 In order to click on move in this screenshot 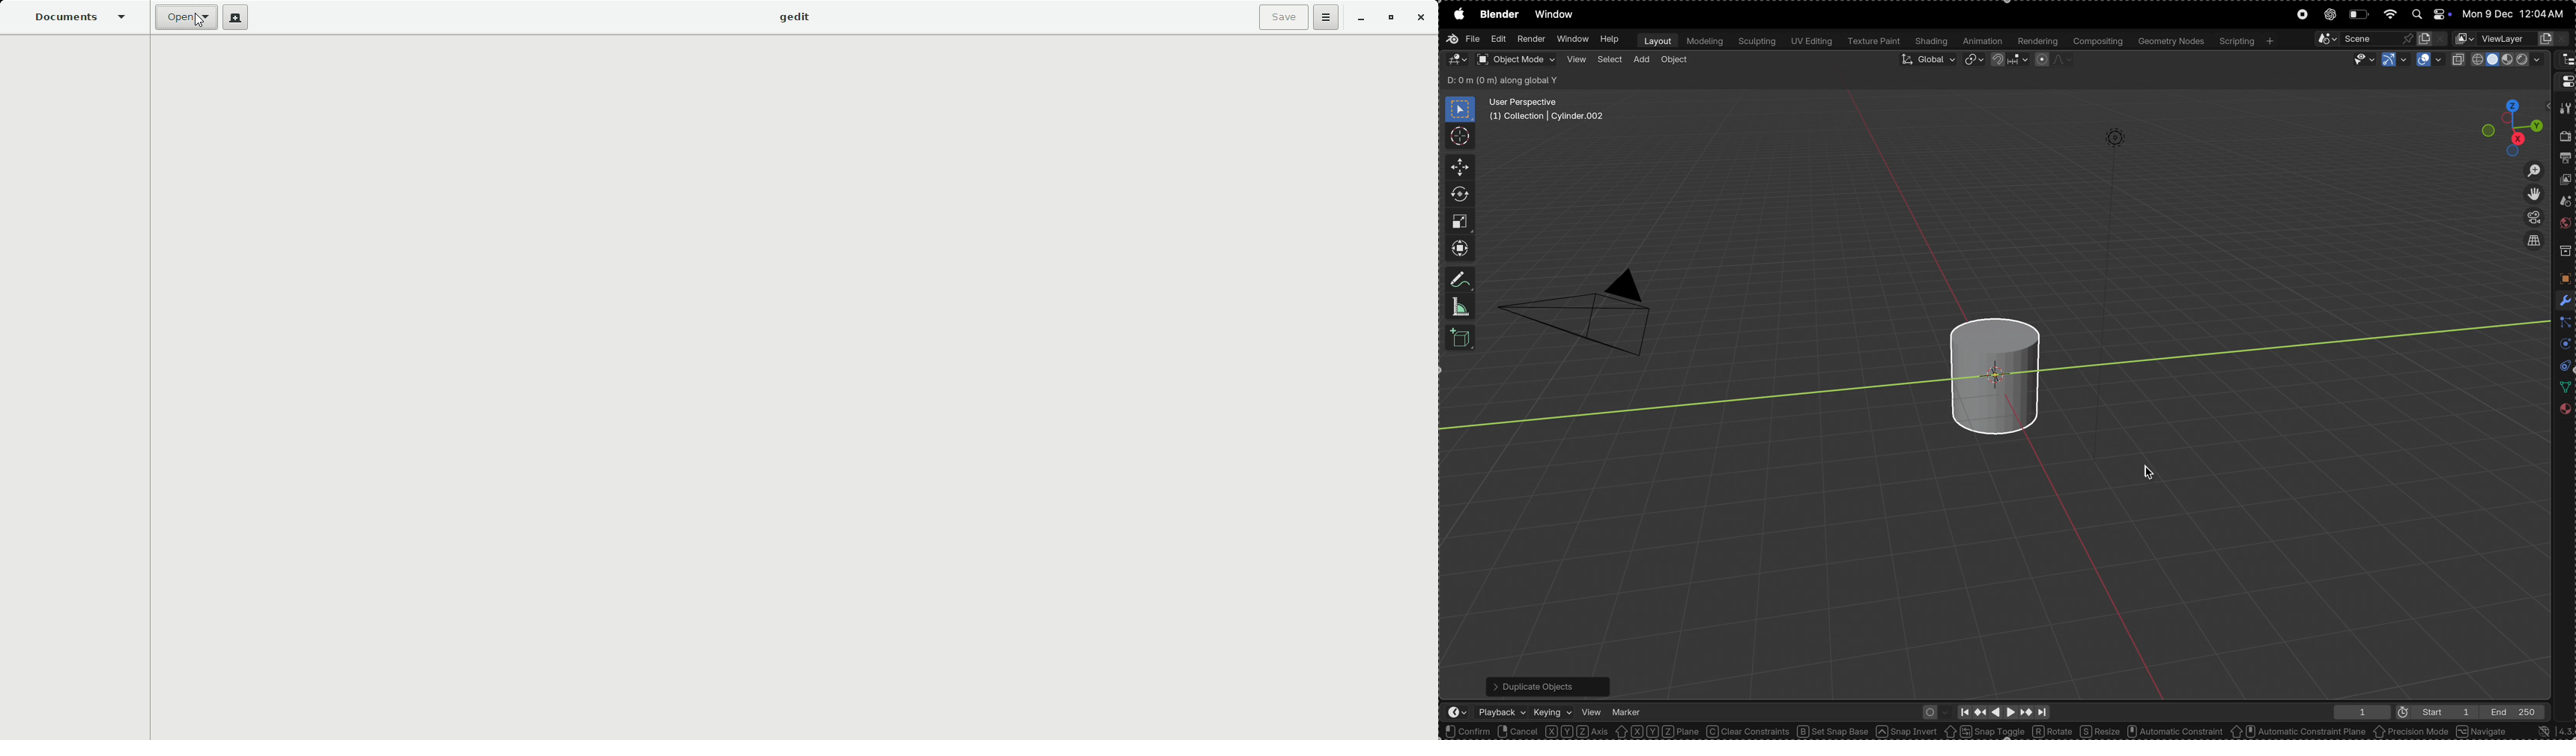, I will do `click(1457, 168)`.